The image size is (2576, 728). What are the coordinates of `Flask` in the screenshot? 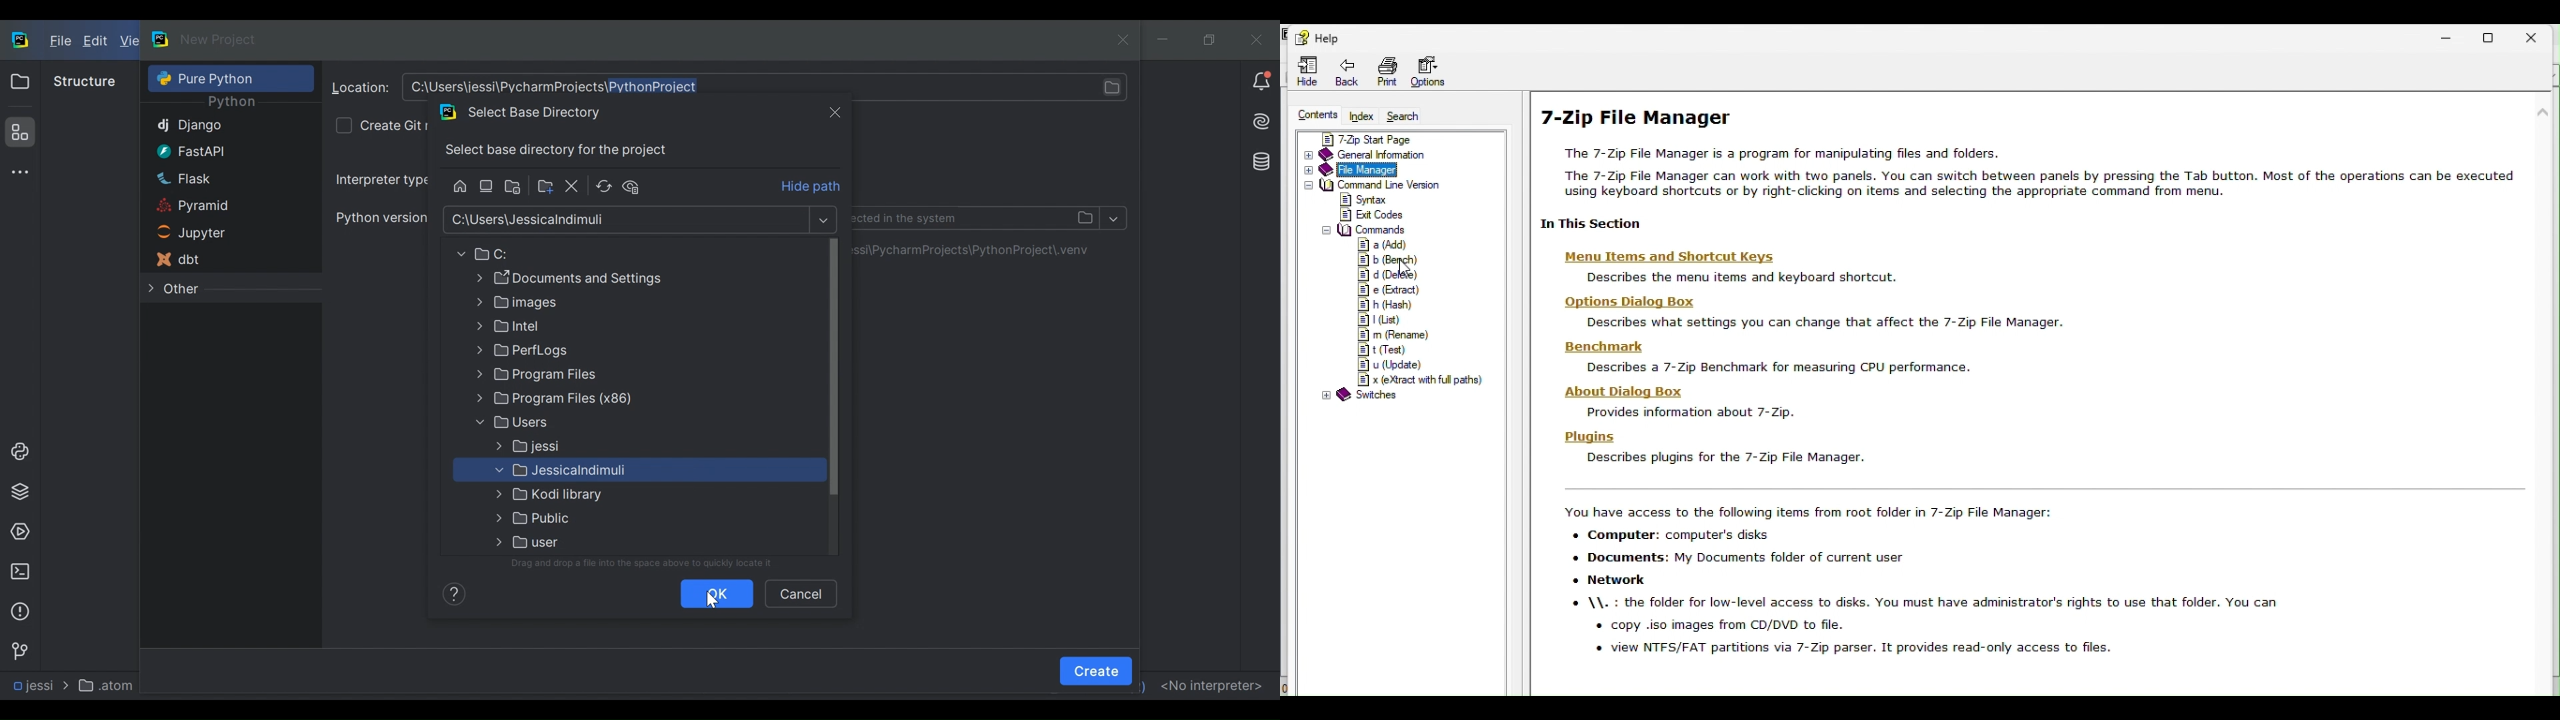 It's located at (213, 178).